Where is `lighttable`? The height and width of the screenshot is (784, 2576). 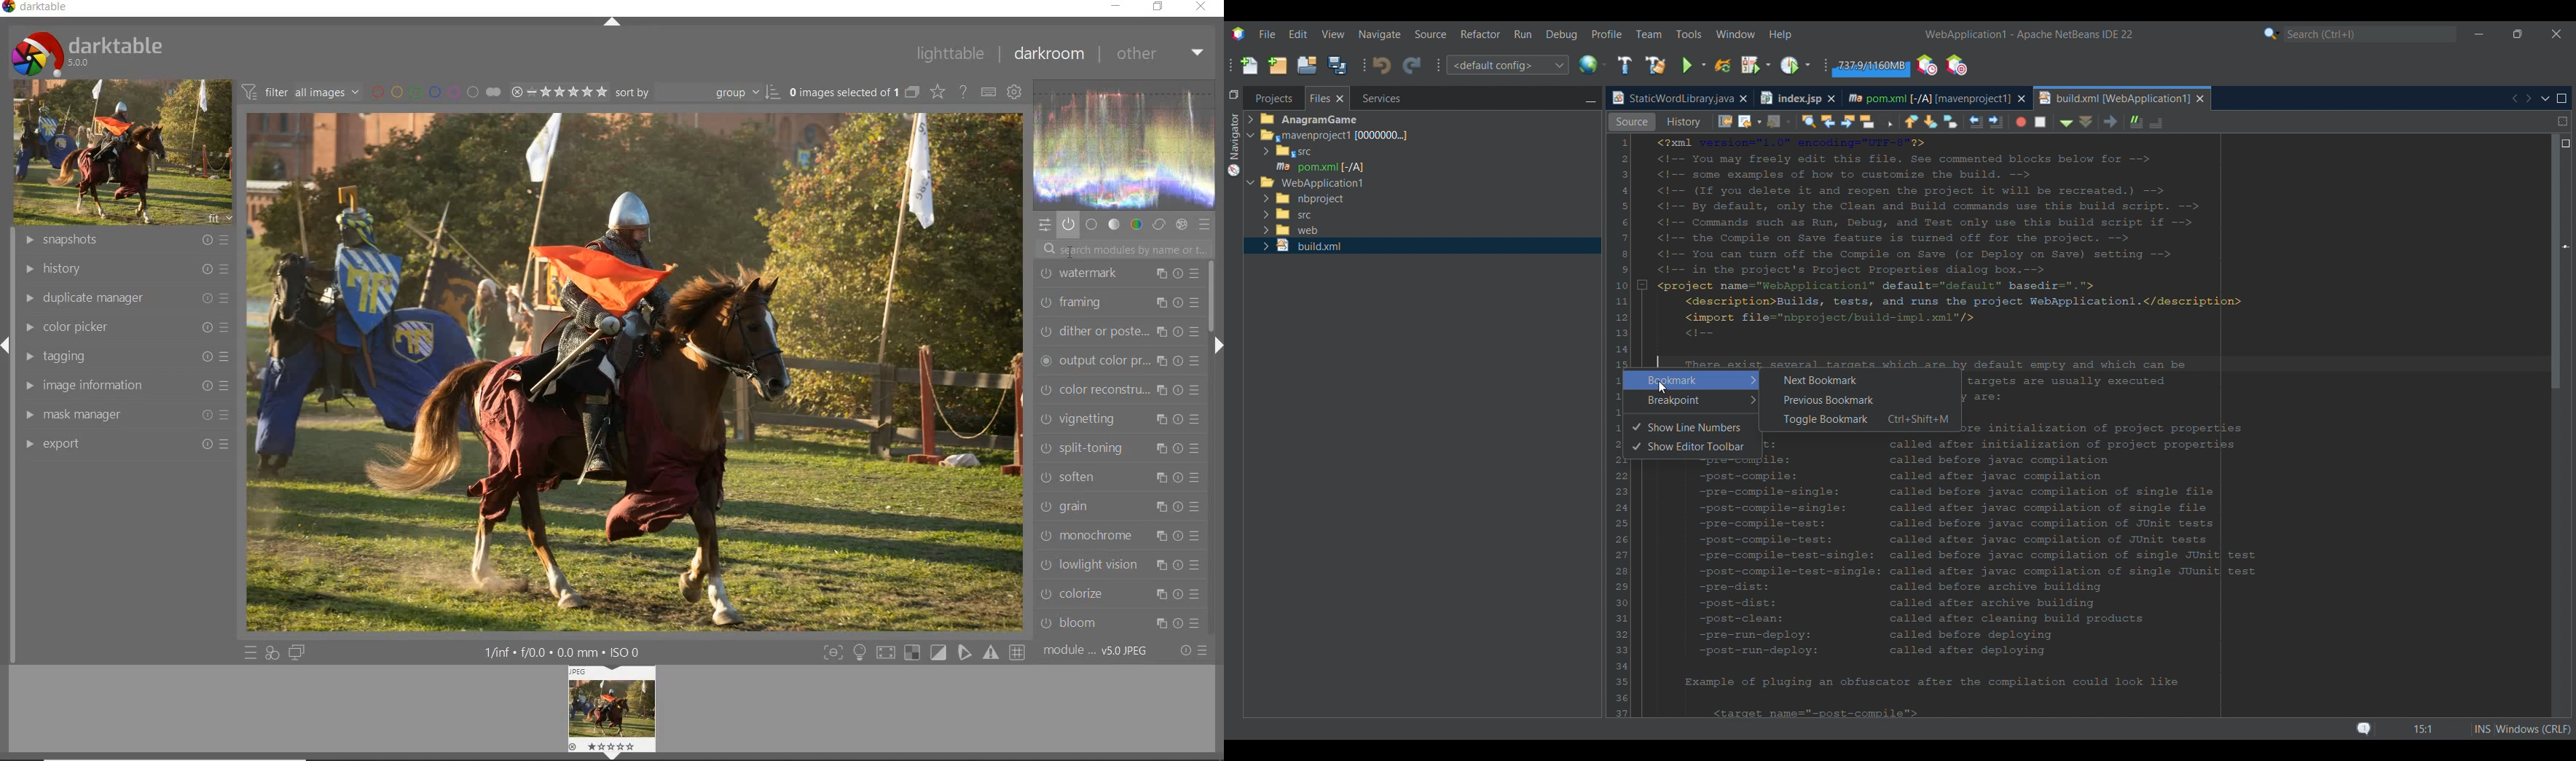
lighttable is located at coordinates (949, 55).